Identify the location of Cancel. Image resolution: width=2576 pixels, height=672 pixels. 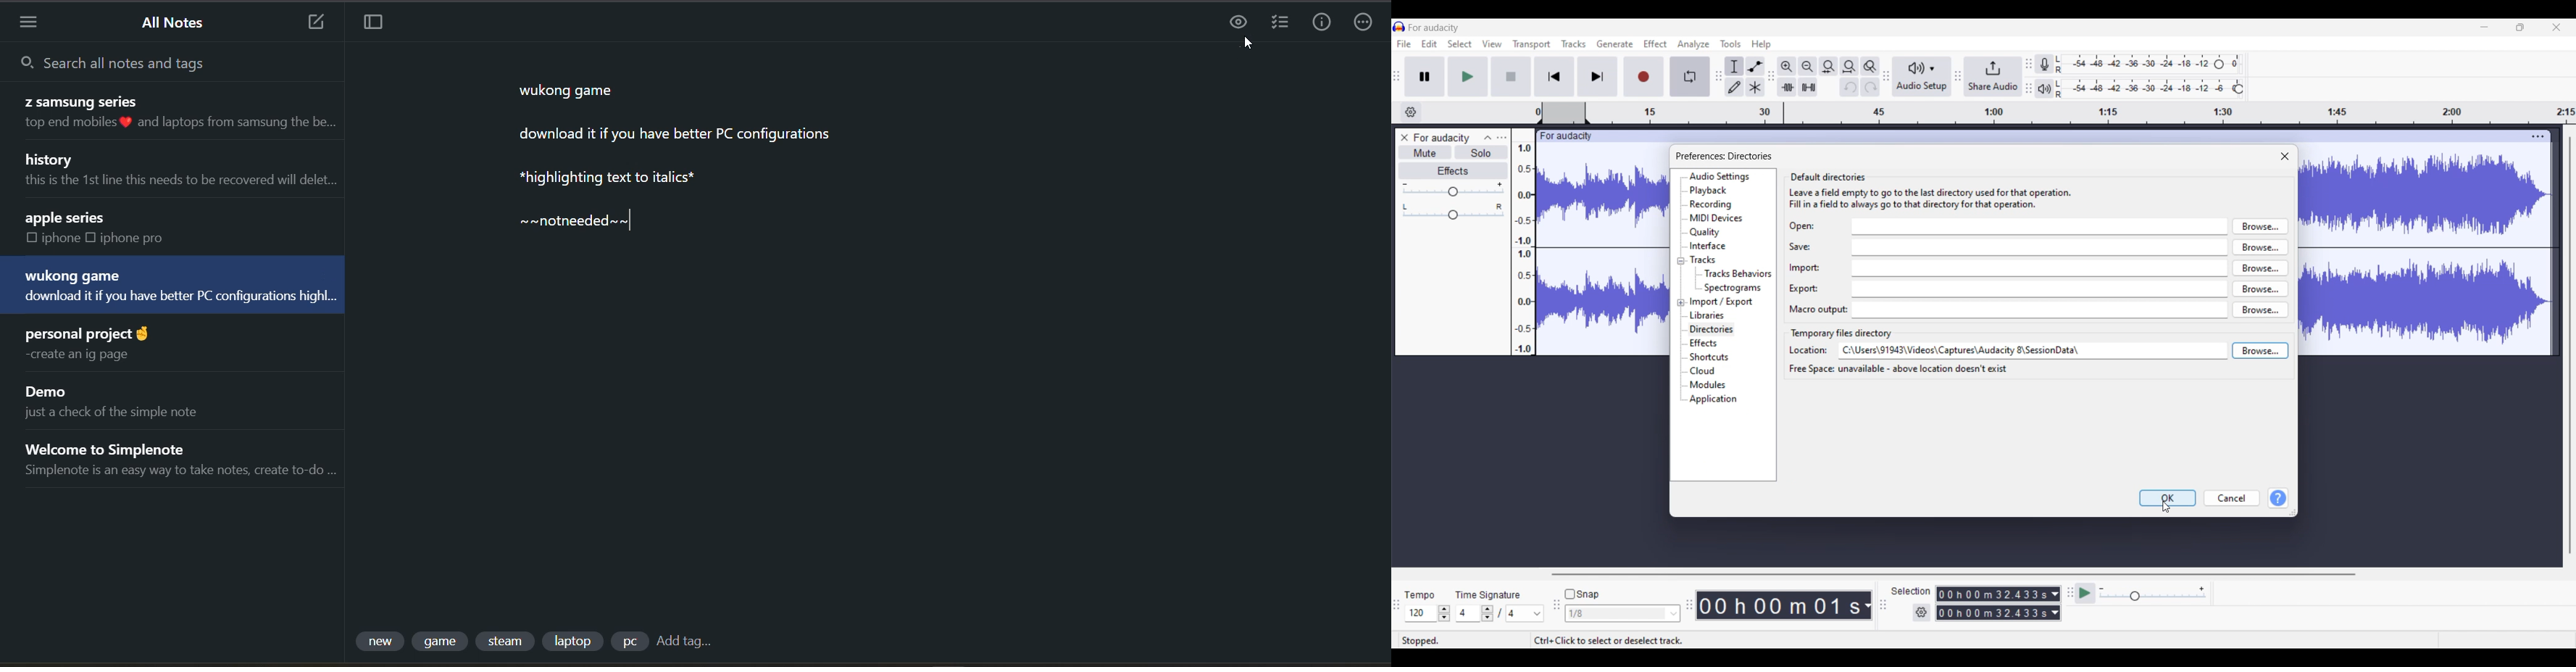
(2233, 498).